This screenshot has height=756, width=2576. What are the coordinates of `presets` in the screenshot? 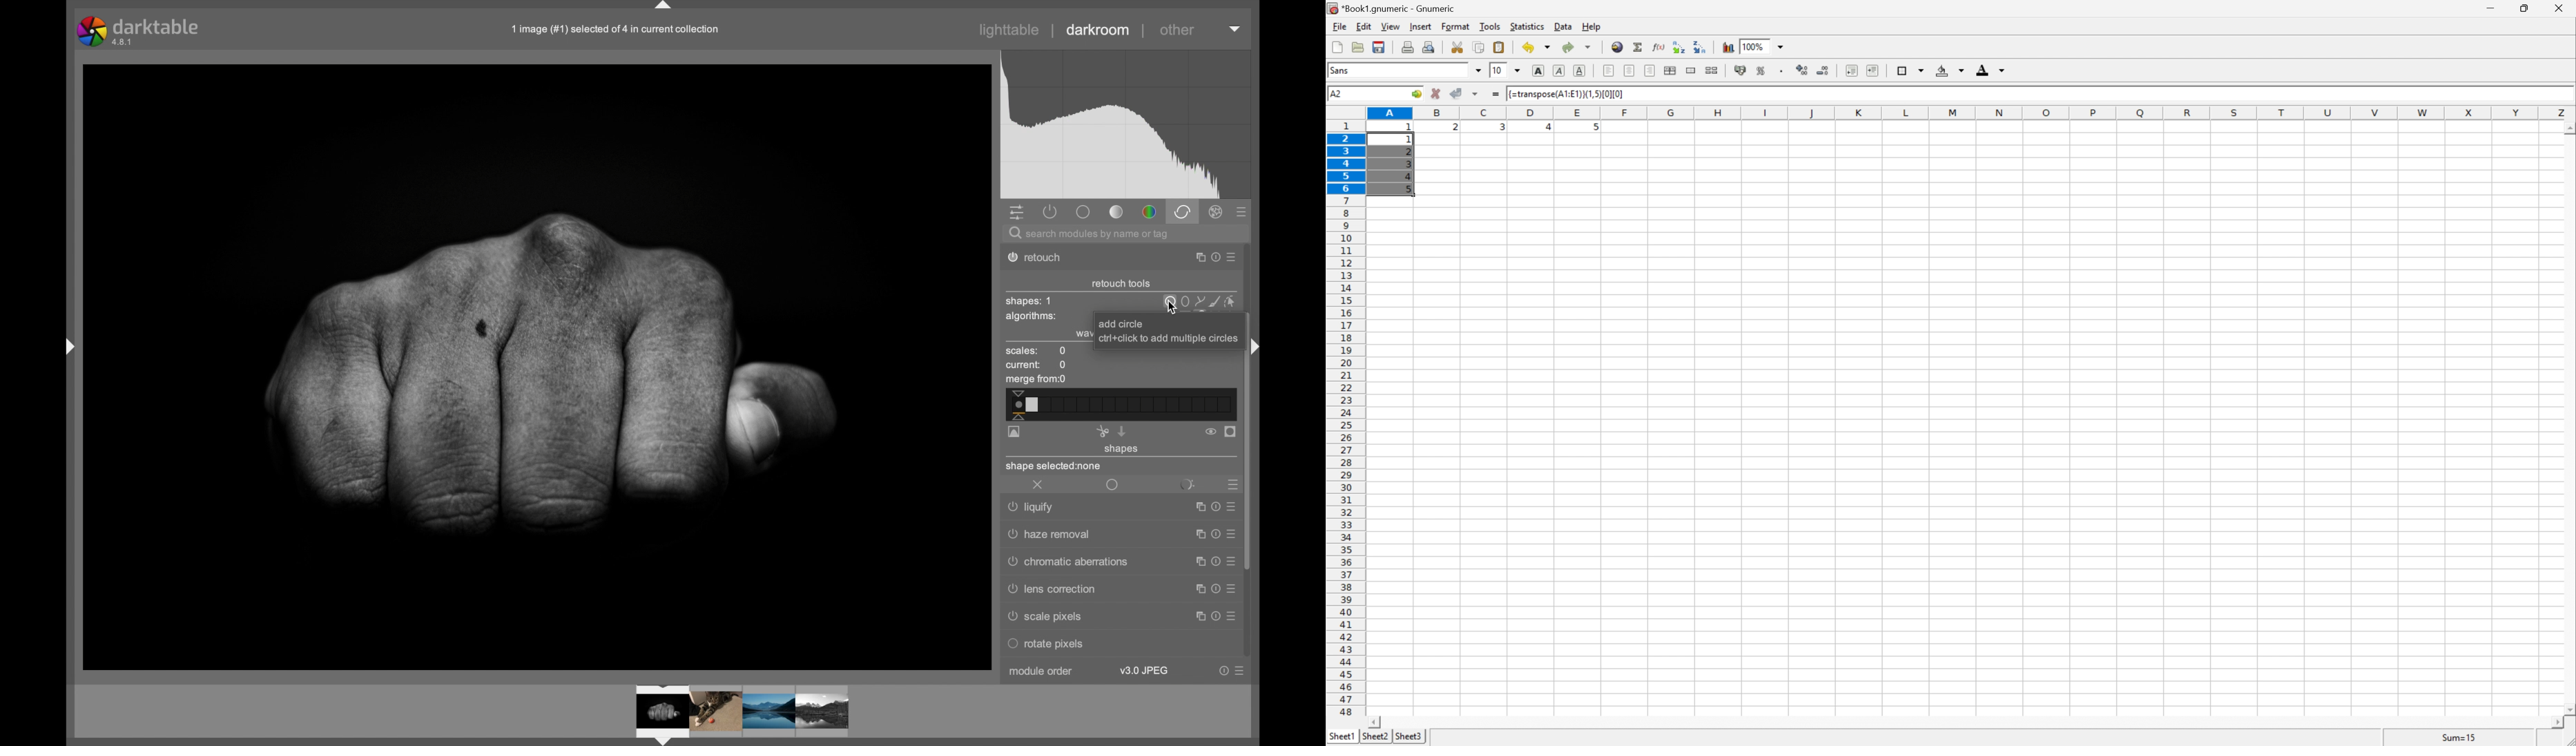 It's located at (1242, 213).